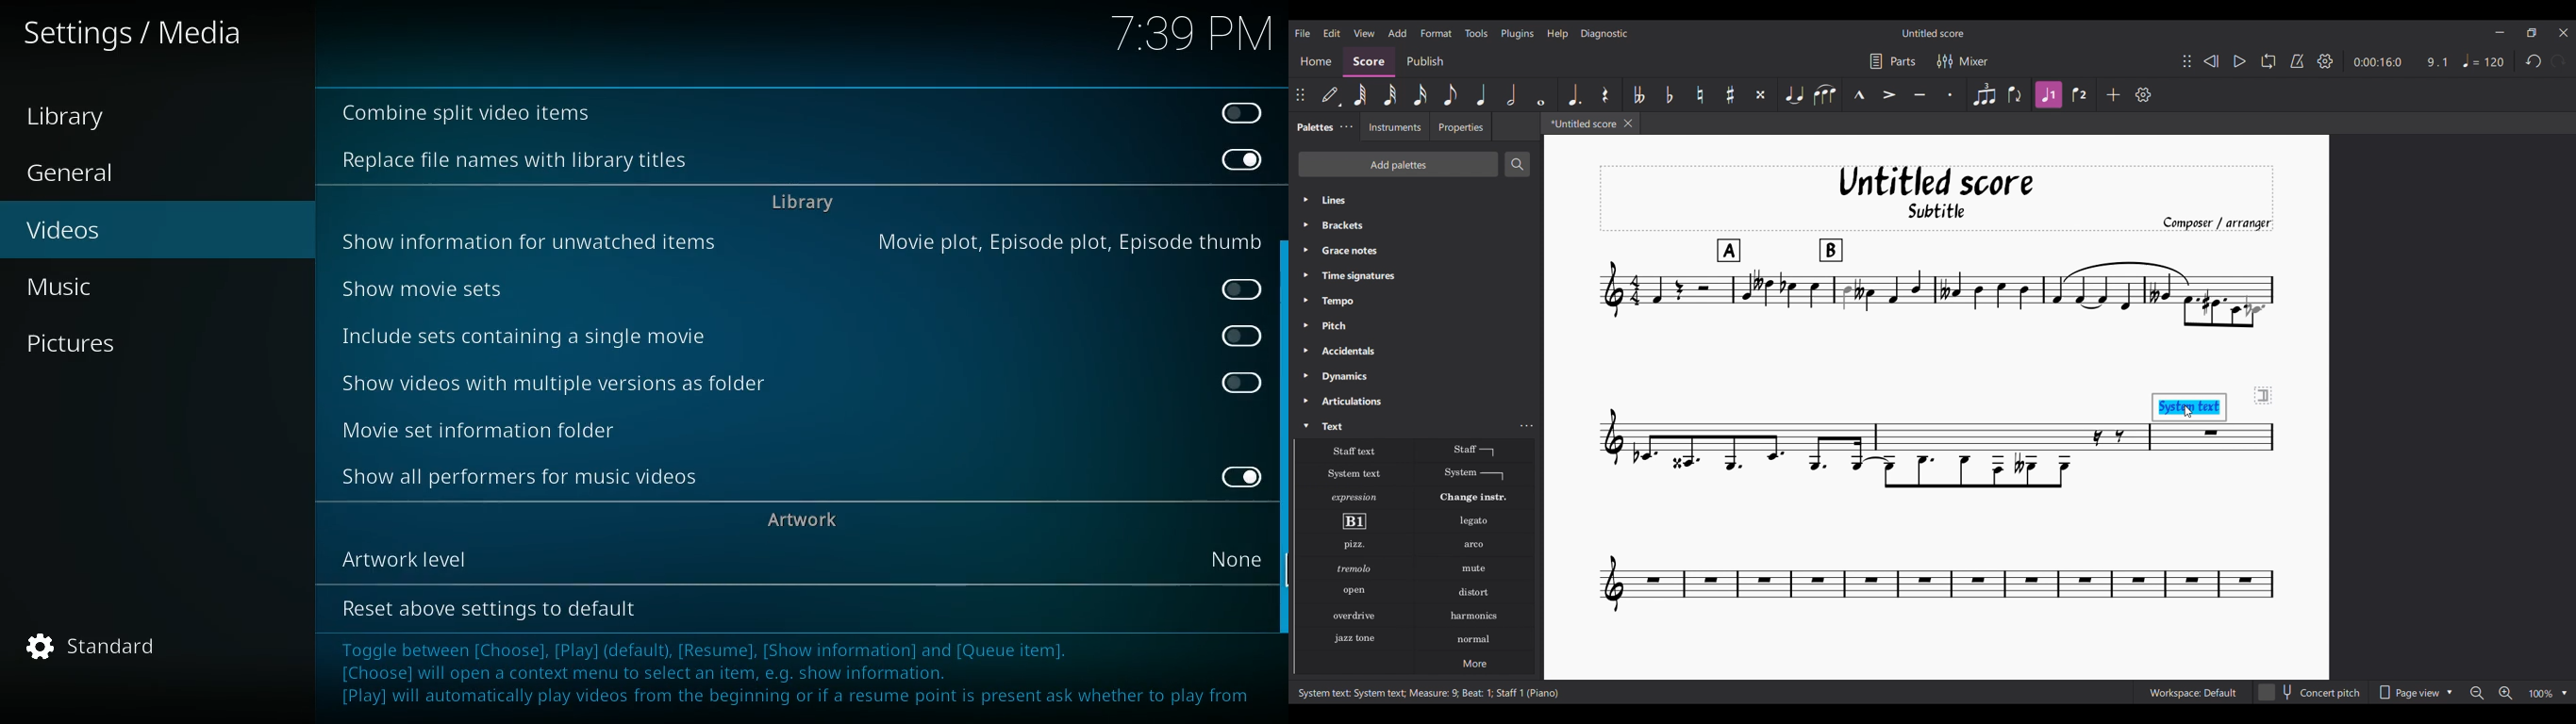  Describe the element at coordinates (1933, 34) in the screenshot. I see `Untitled score` at that location.